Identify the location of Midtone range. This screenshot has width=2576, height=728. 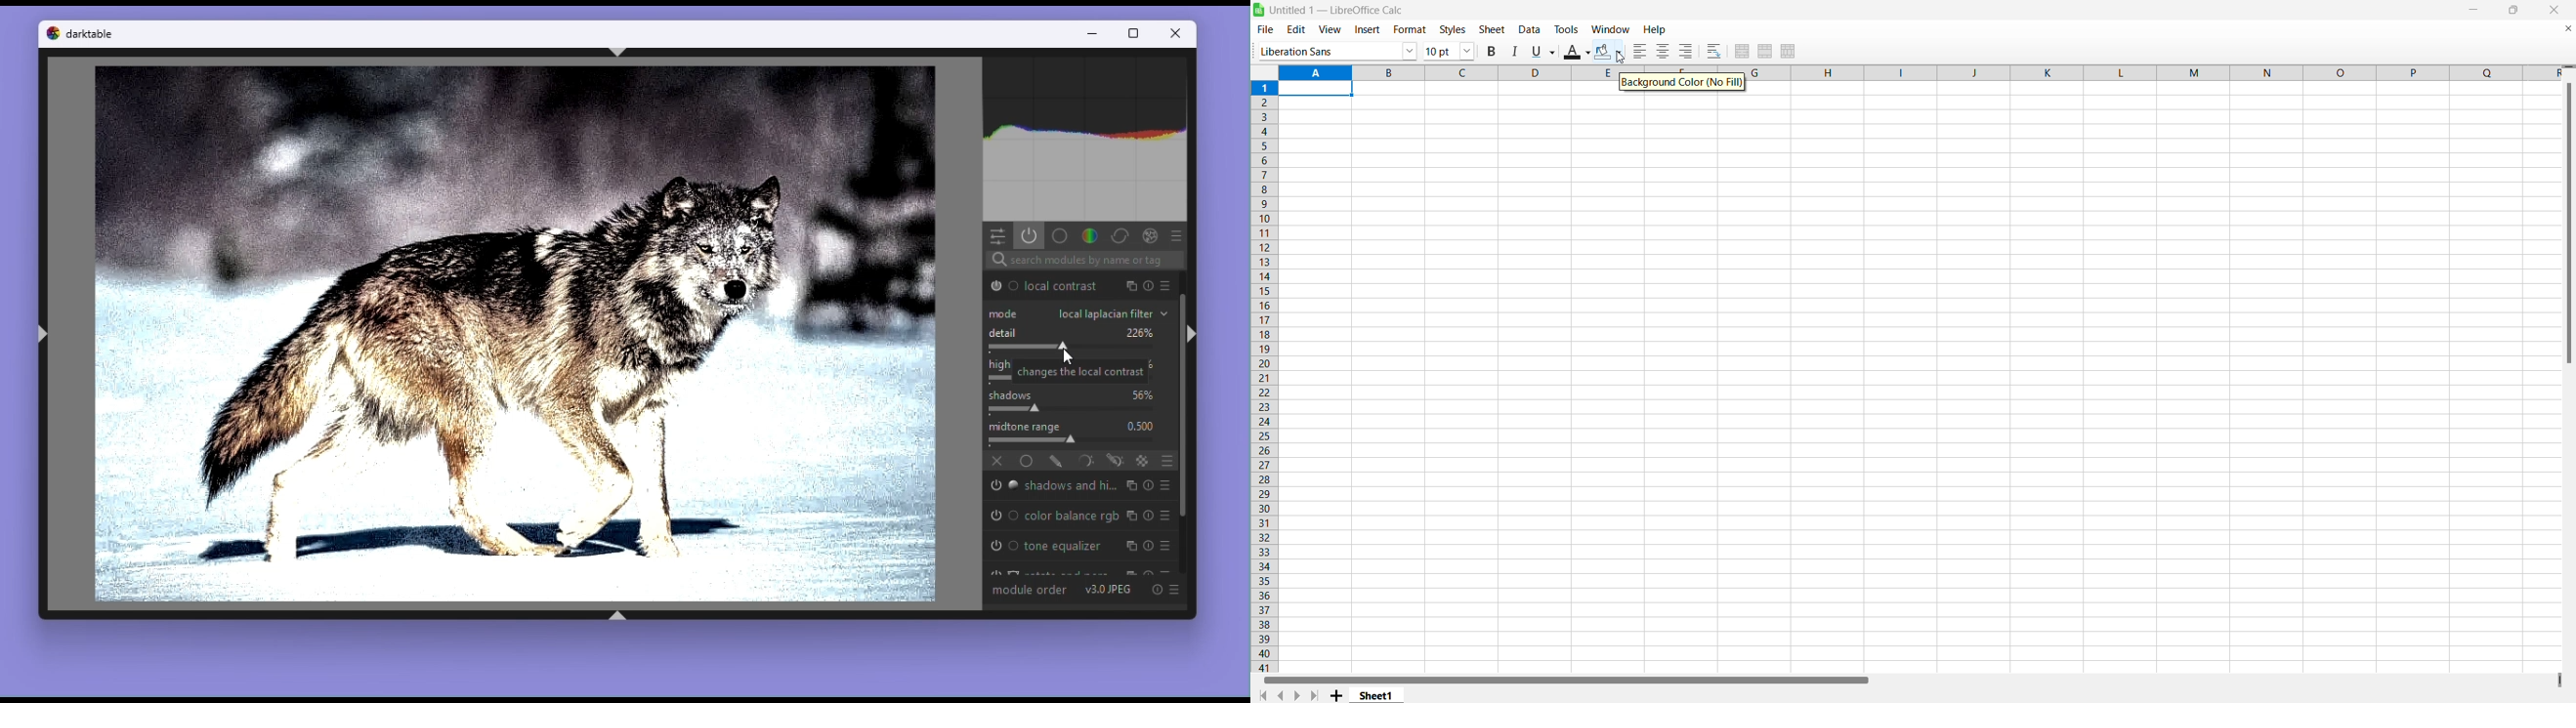
(1081, 433).